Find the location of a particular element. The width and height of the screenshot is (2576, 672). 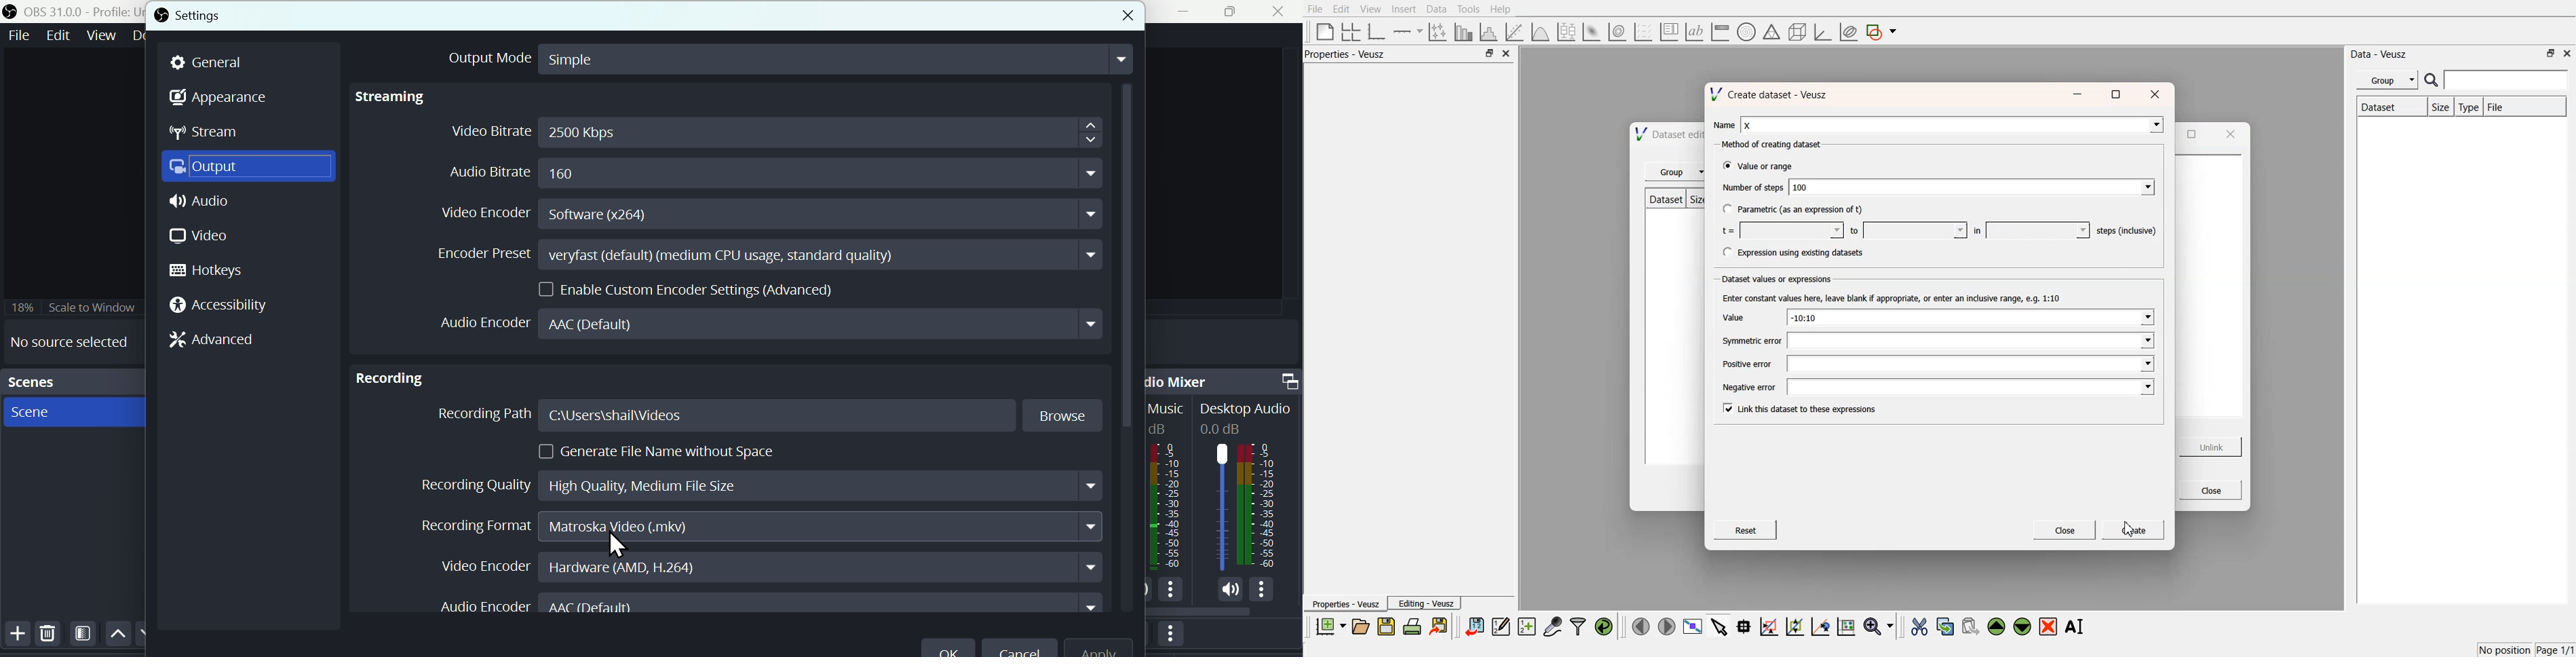

 Scale to window is located at coordinates (73, 307).